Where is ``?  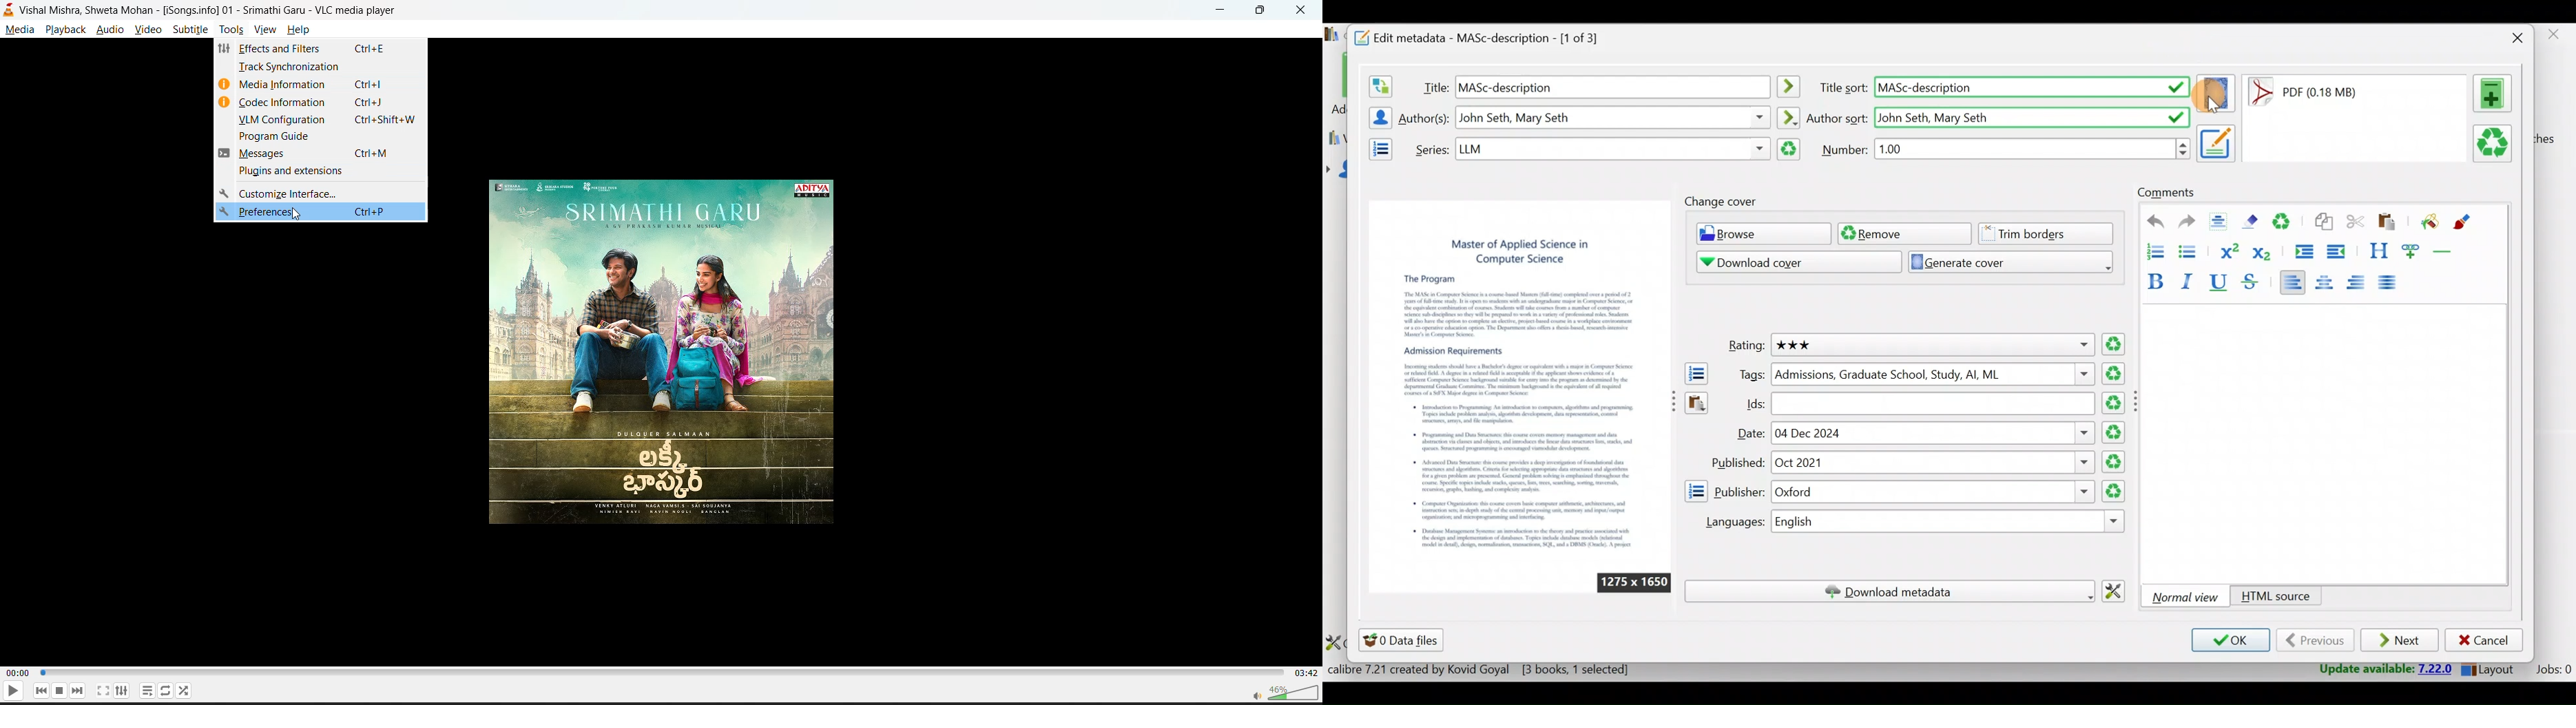
 is located at coordinates (1932, 463).